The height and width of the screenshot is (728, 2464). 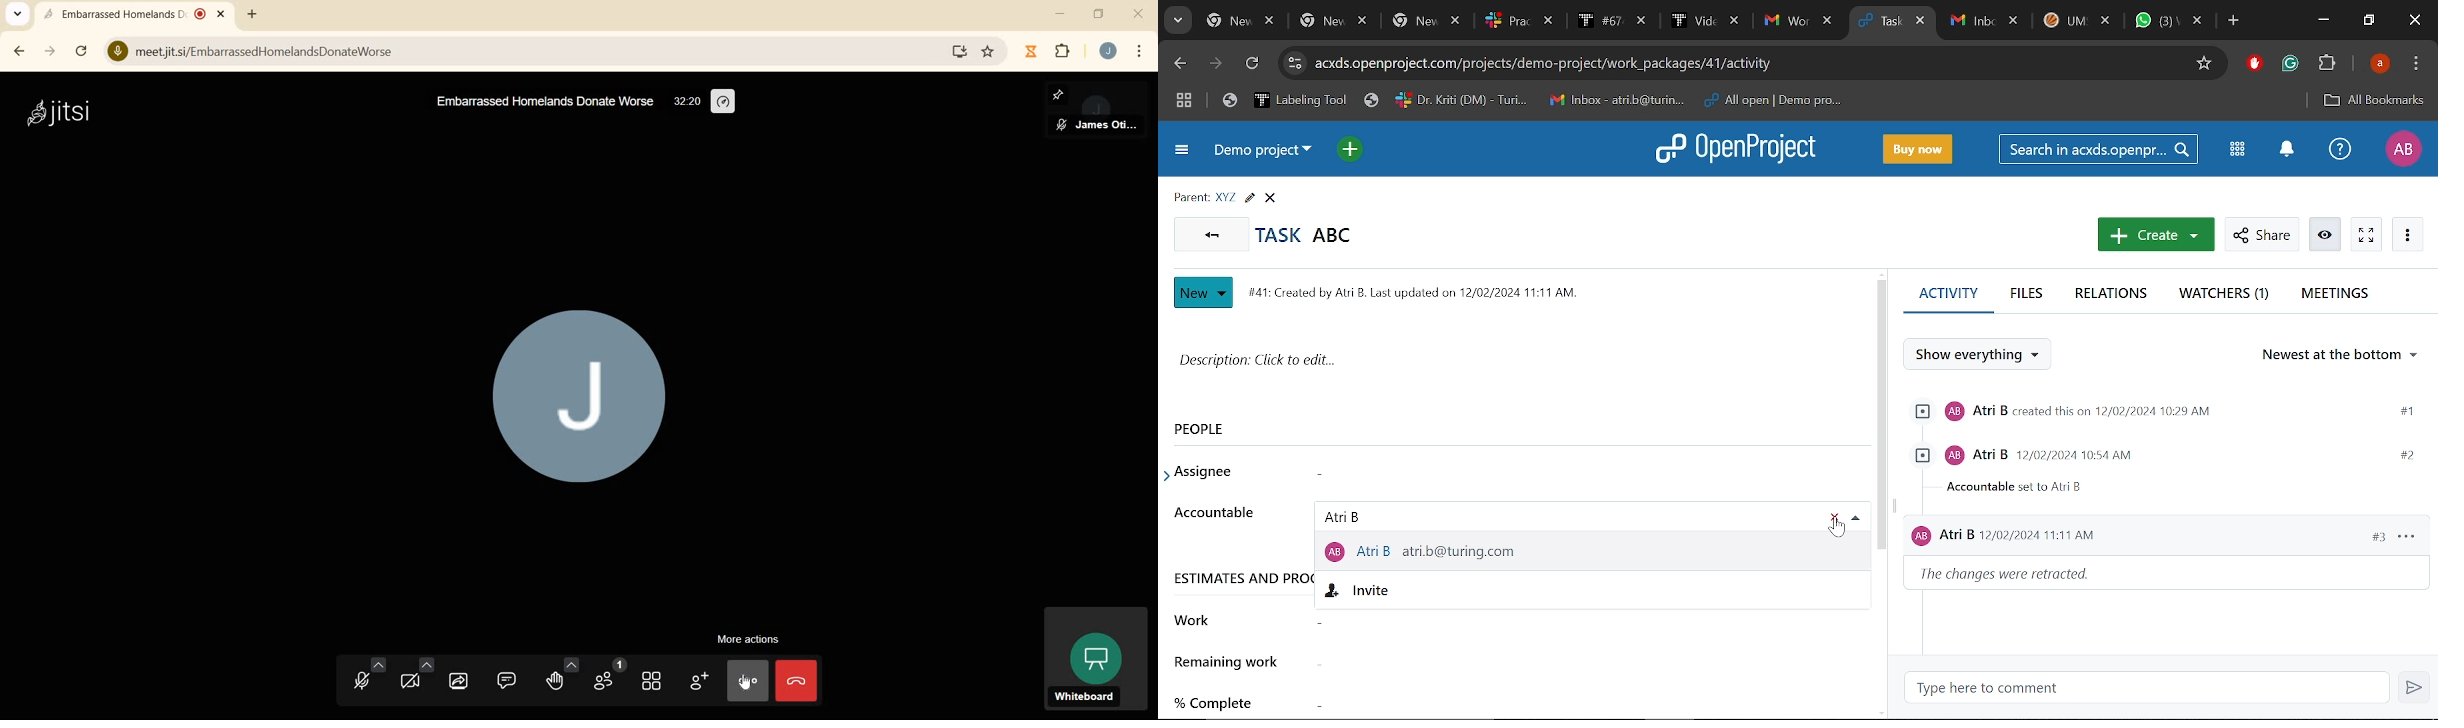 I want to click on Minimize, so click(x=2322, y=22).